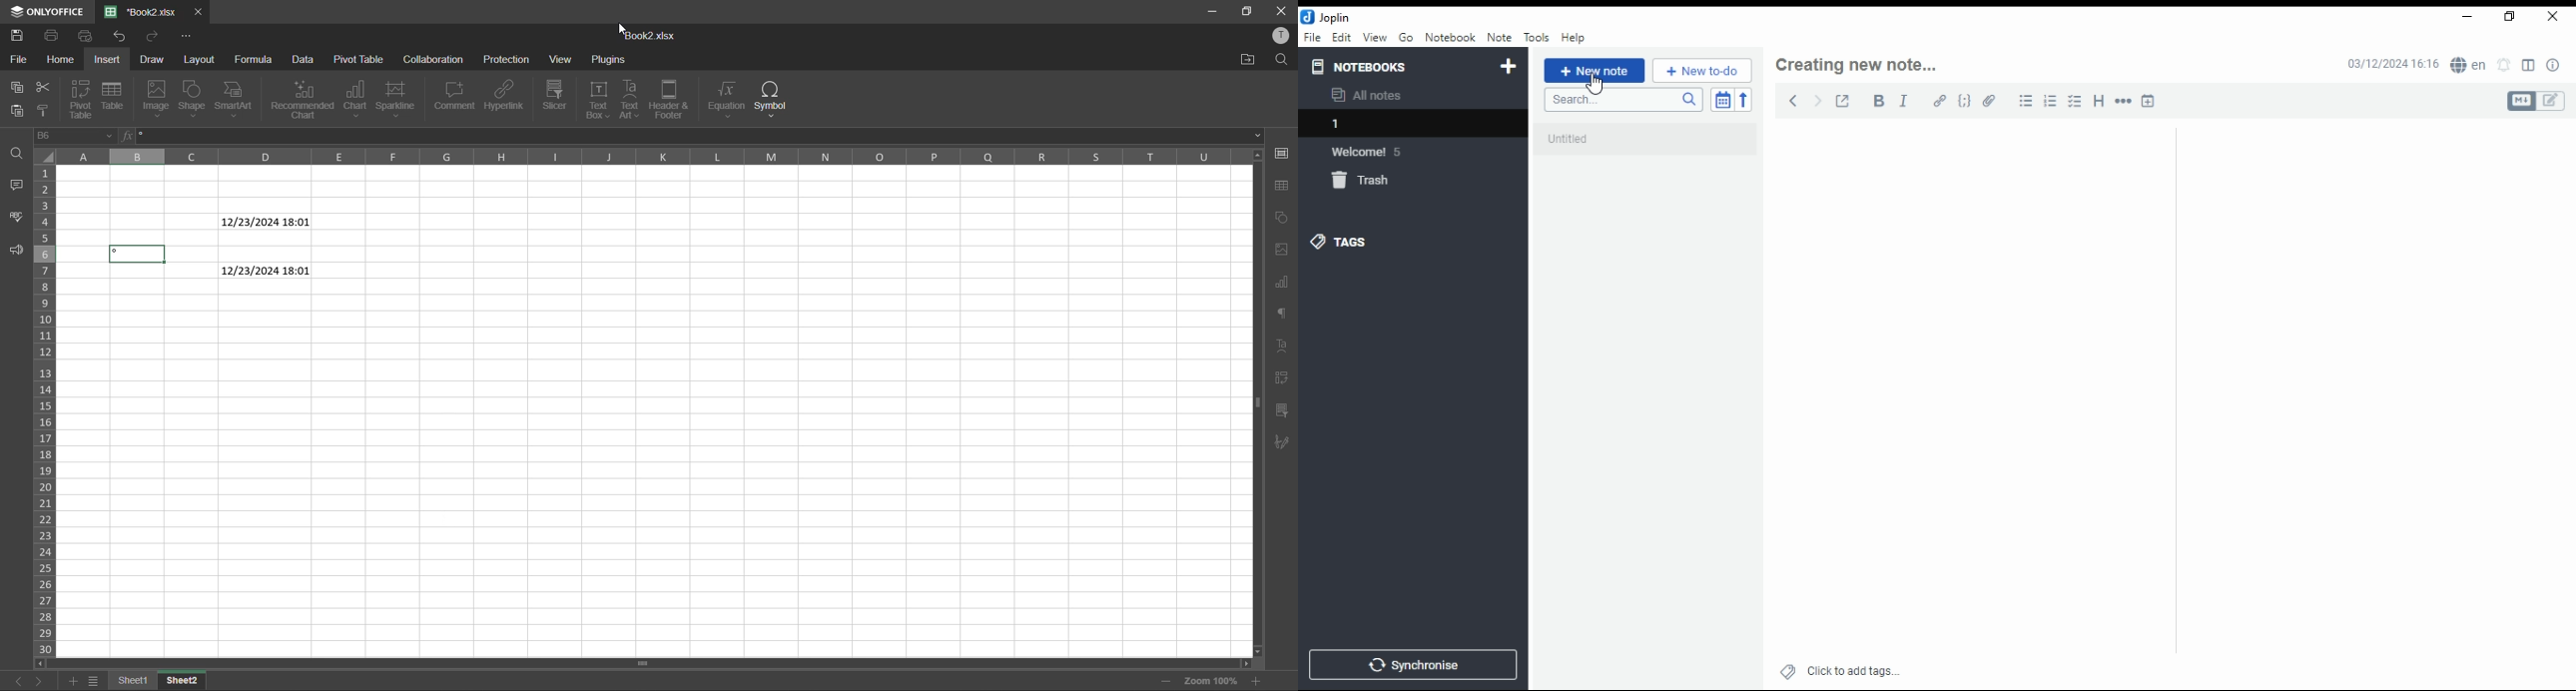 This screenshot has height=700, width=2576. I want to click on text box, so click(602, 101).